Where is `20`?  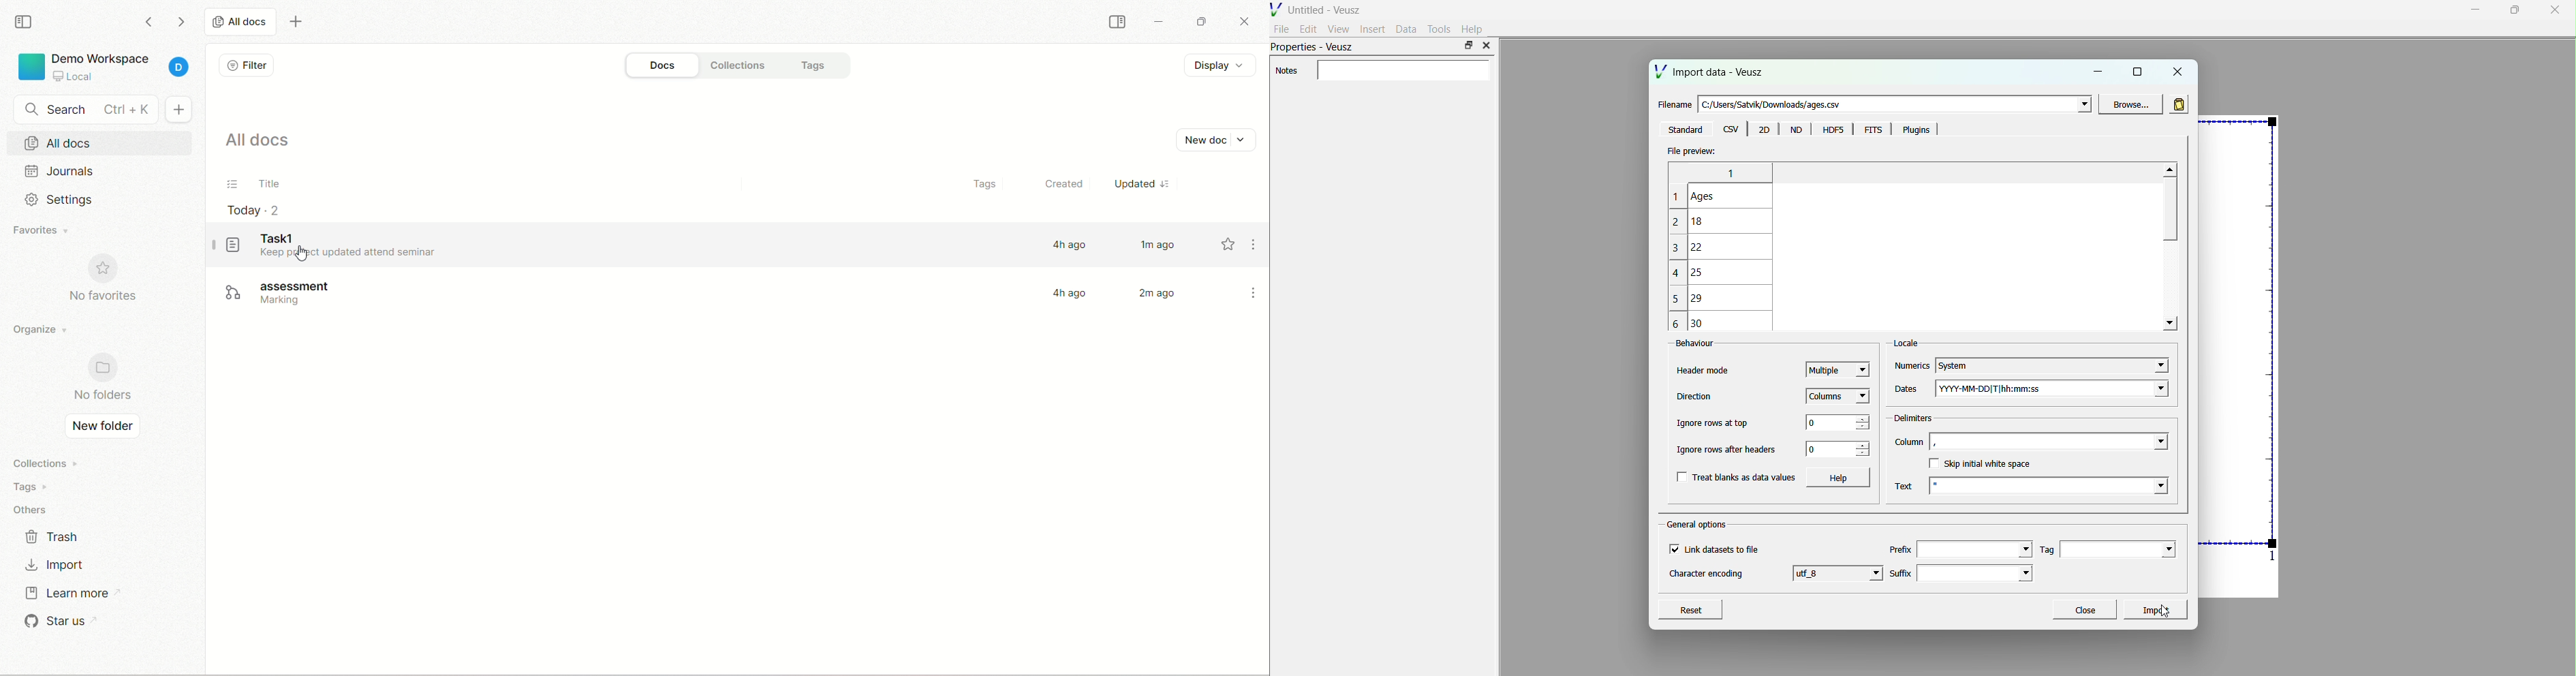 20 is located at coordinates (1765, 130).